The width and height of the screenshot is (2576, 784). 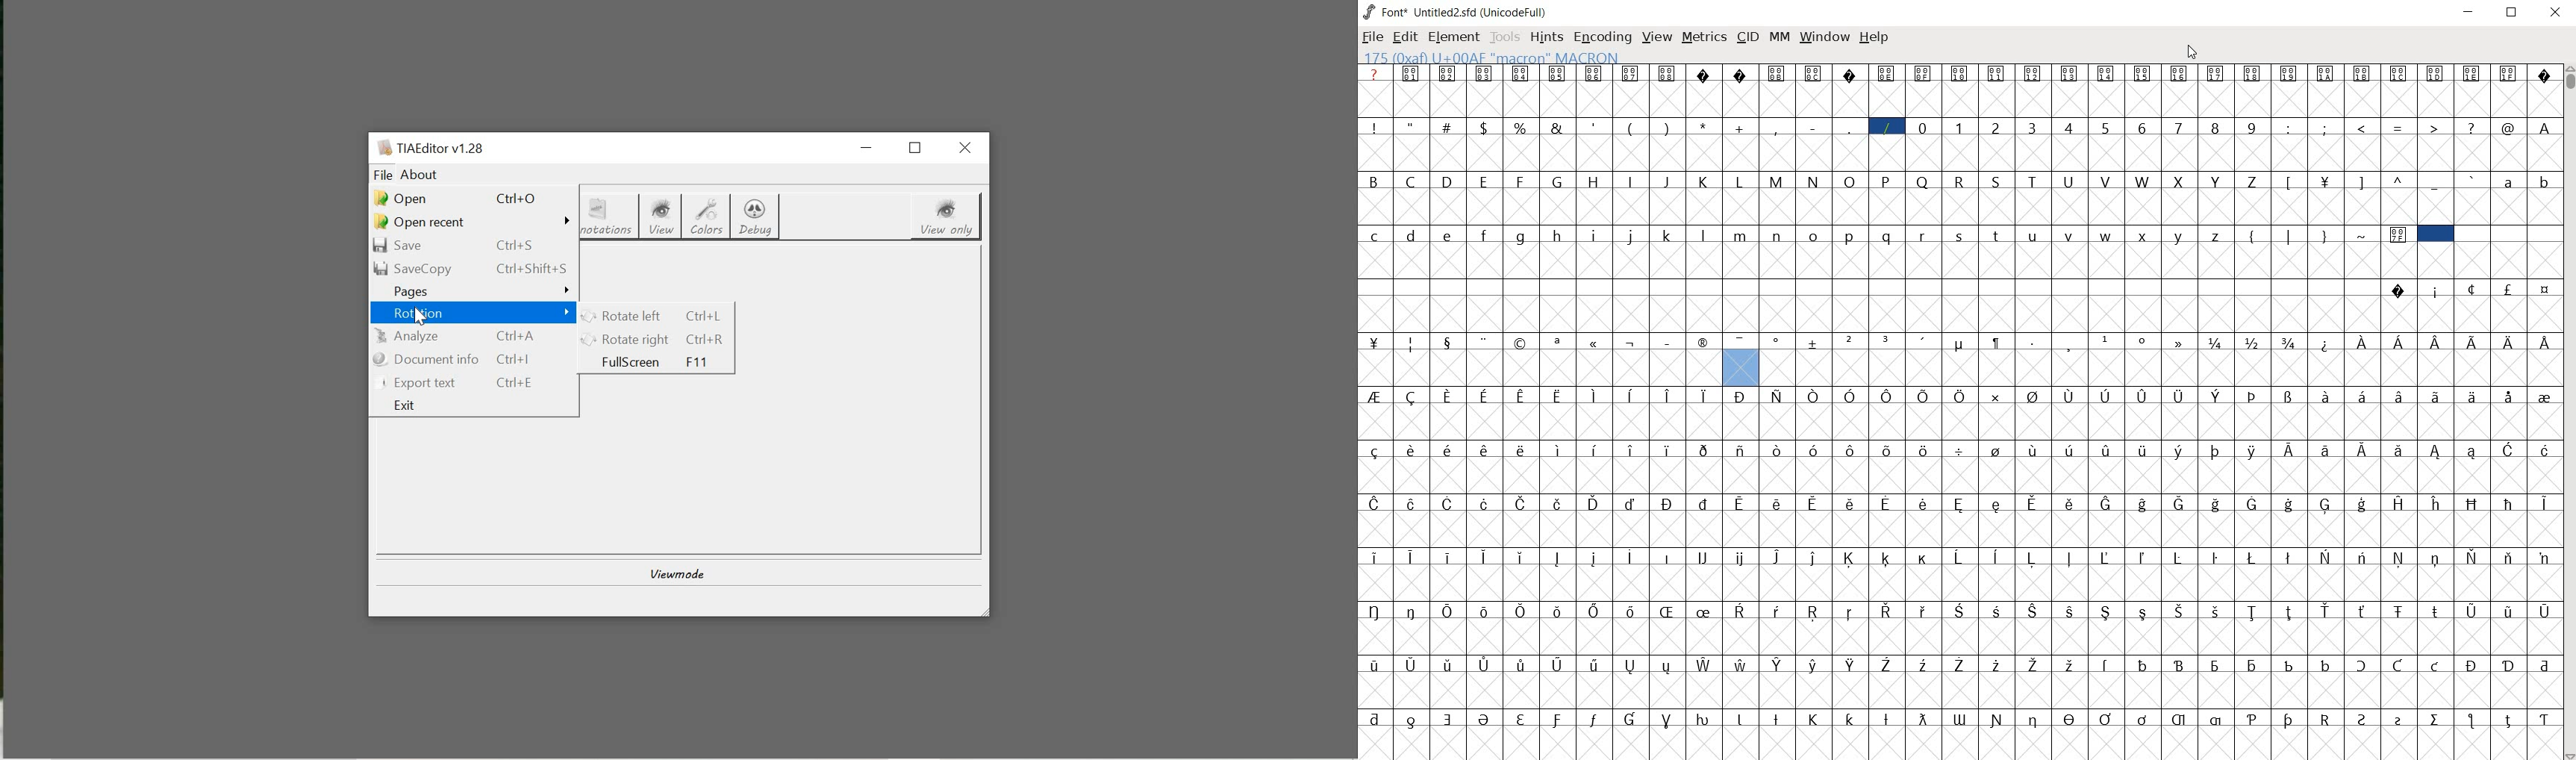 What do you see at coordinates (1813, 557) in the screenshot?
I see `Symbol` at bounding box center [1813, 557].